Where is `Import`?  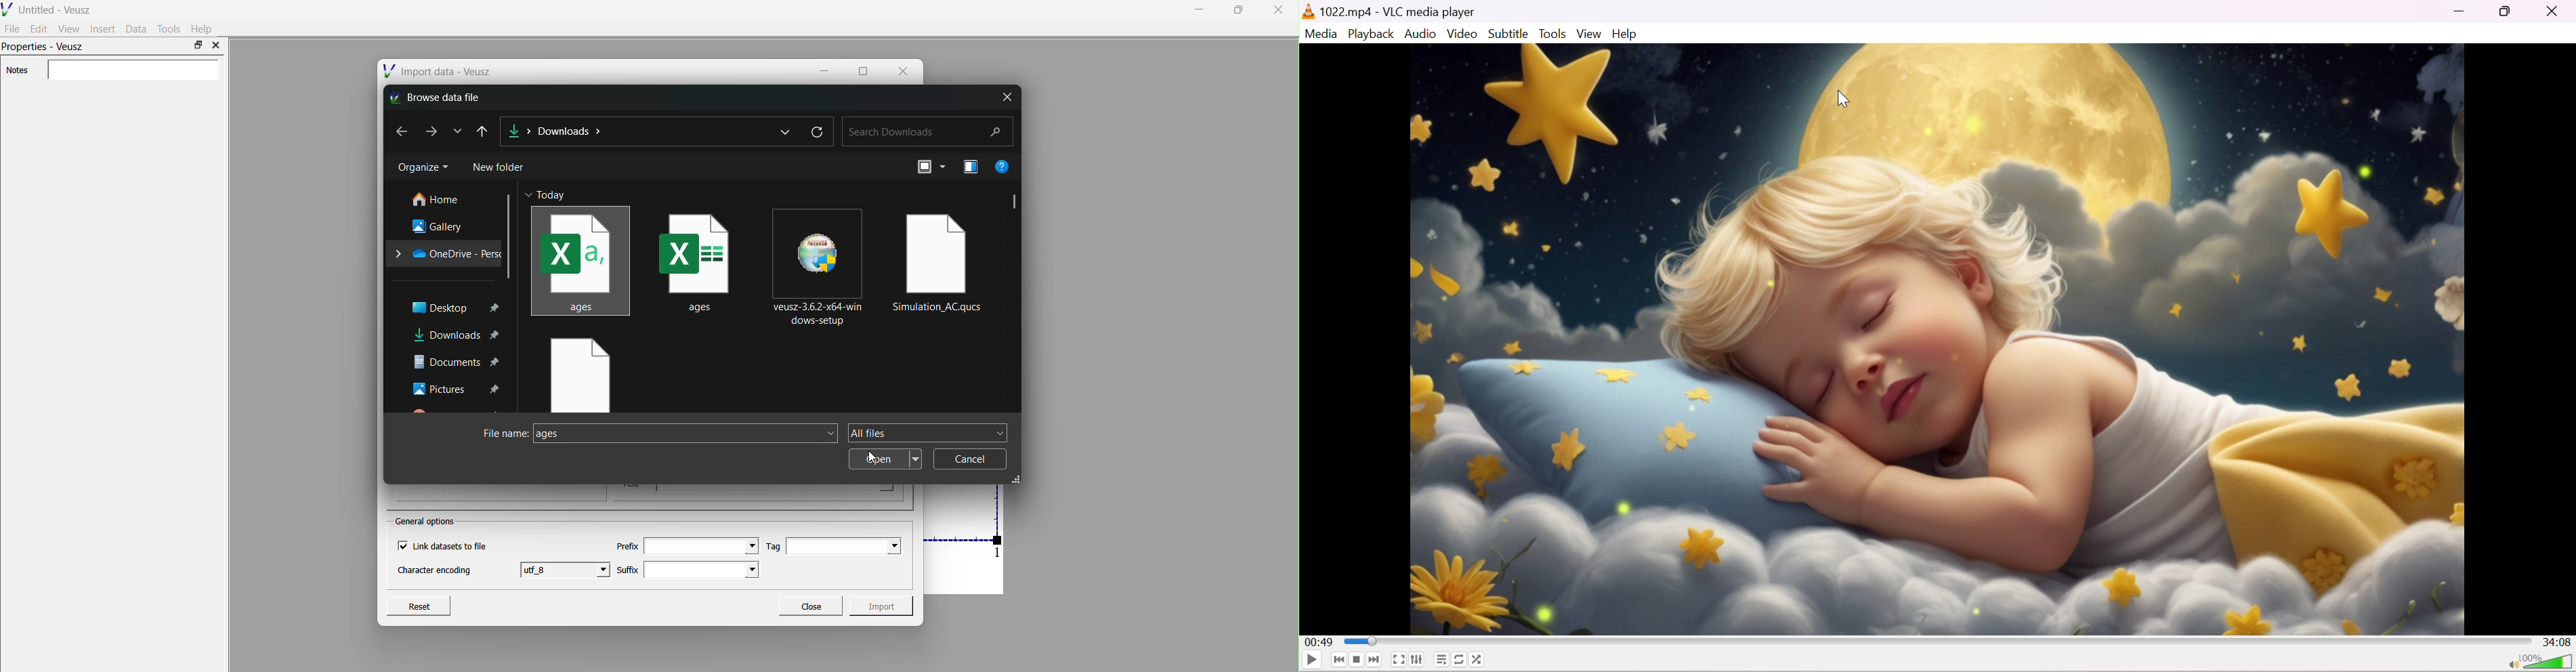
Import is located at coordinates (884, 606).